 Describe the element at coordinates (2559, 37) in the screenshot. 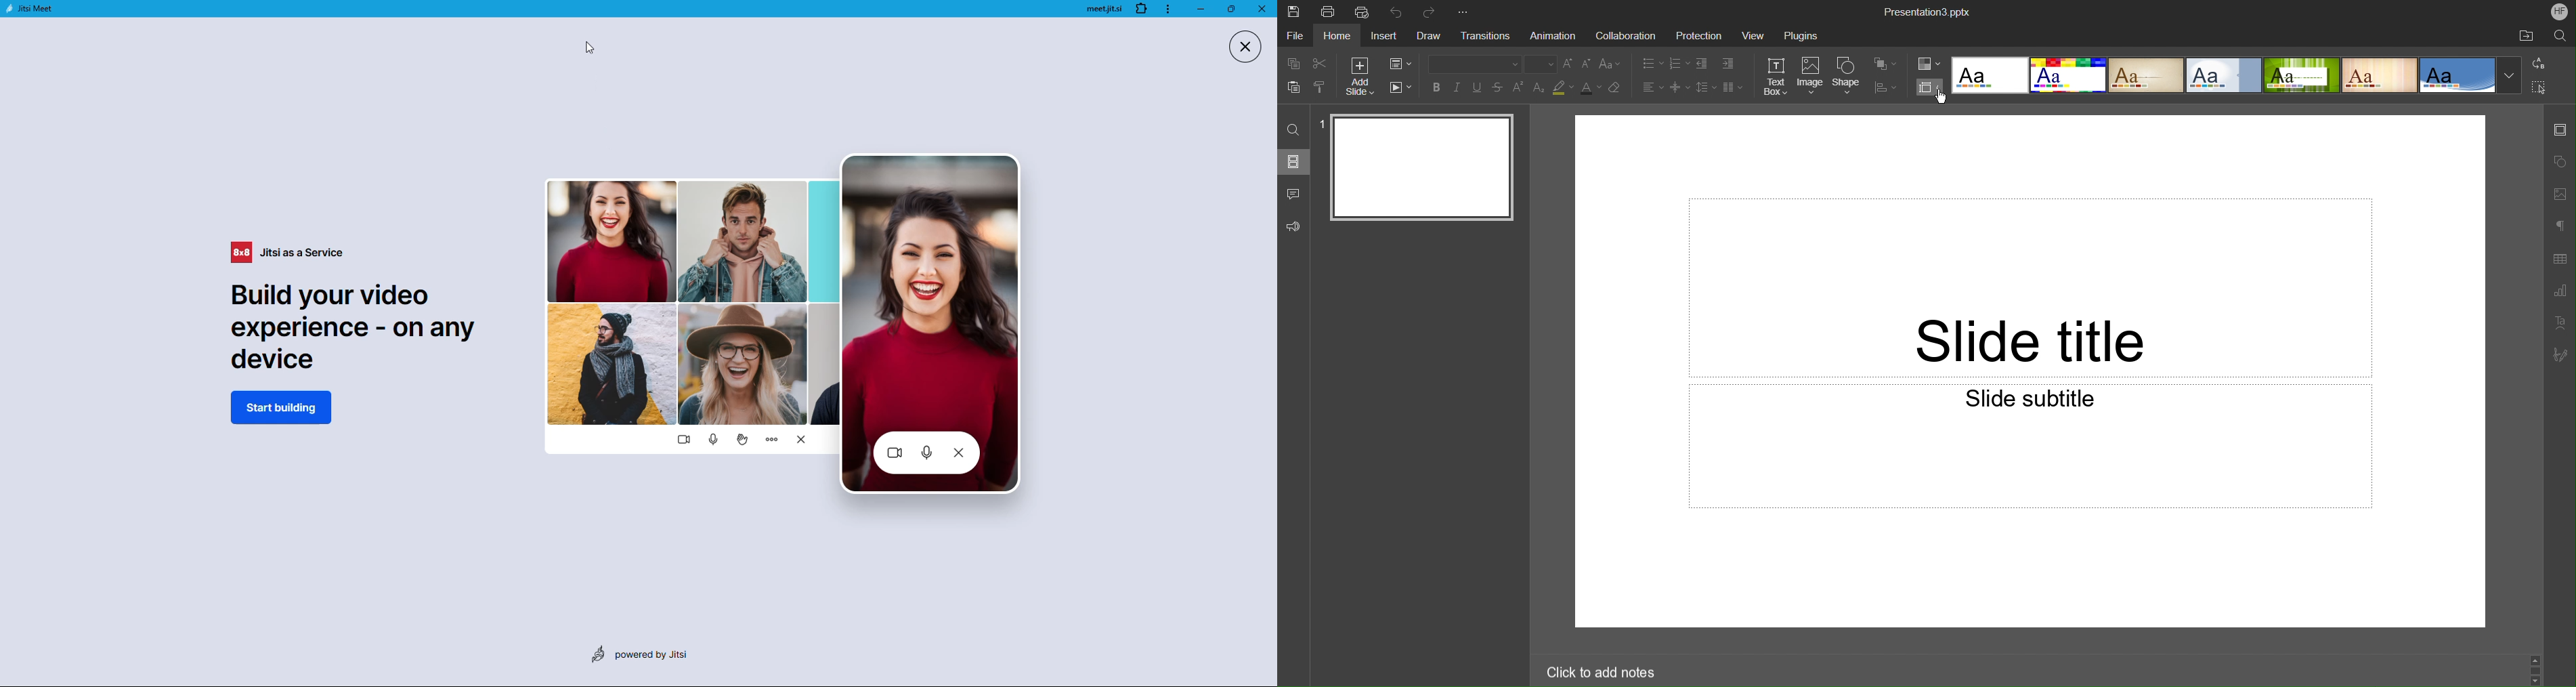

I see `Search` at that location.